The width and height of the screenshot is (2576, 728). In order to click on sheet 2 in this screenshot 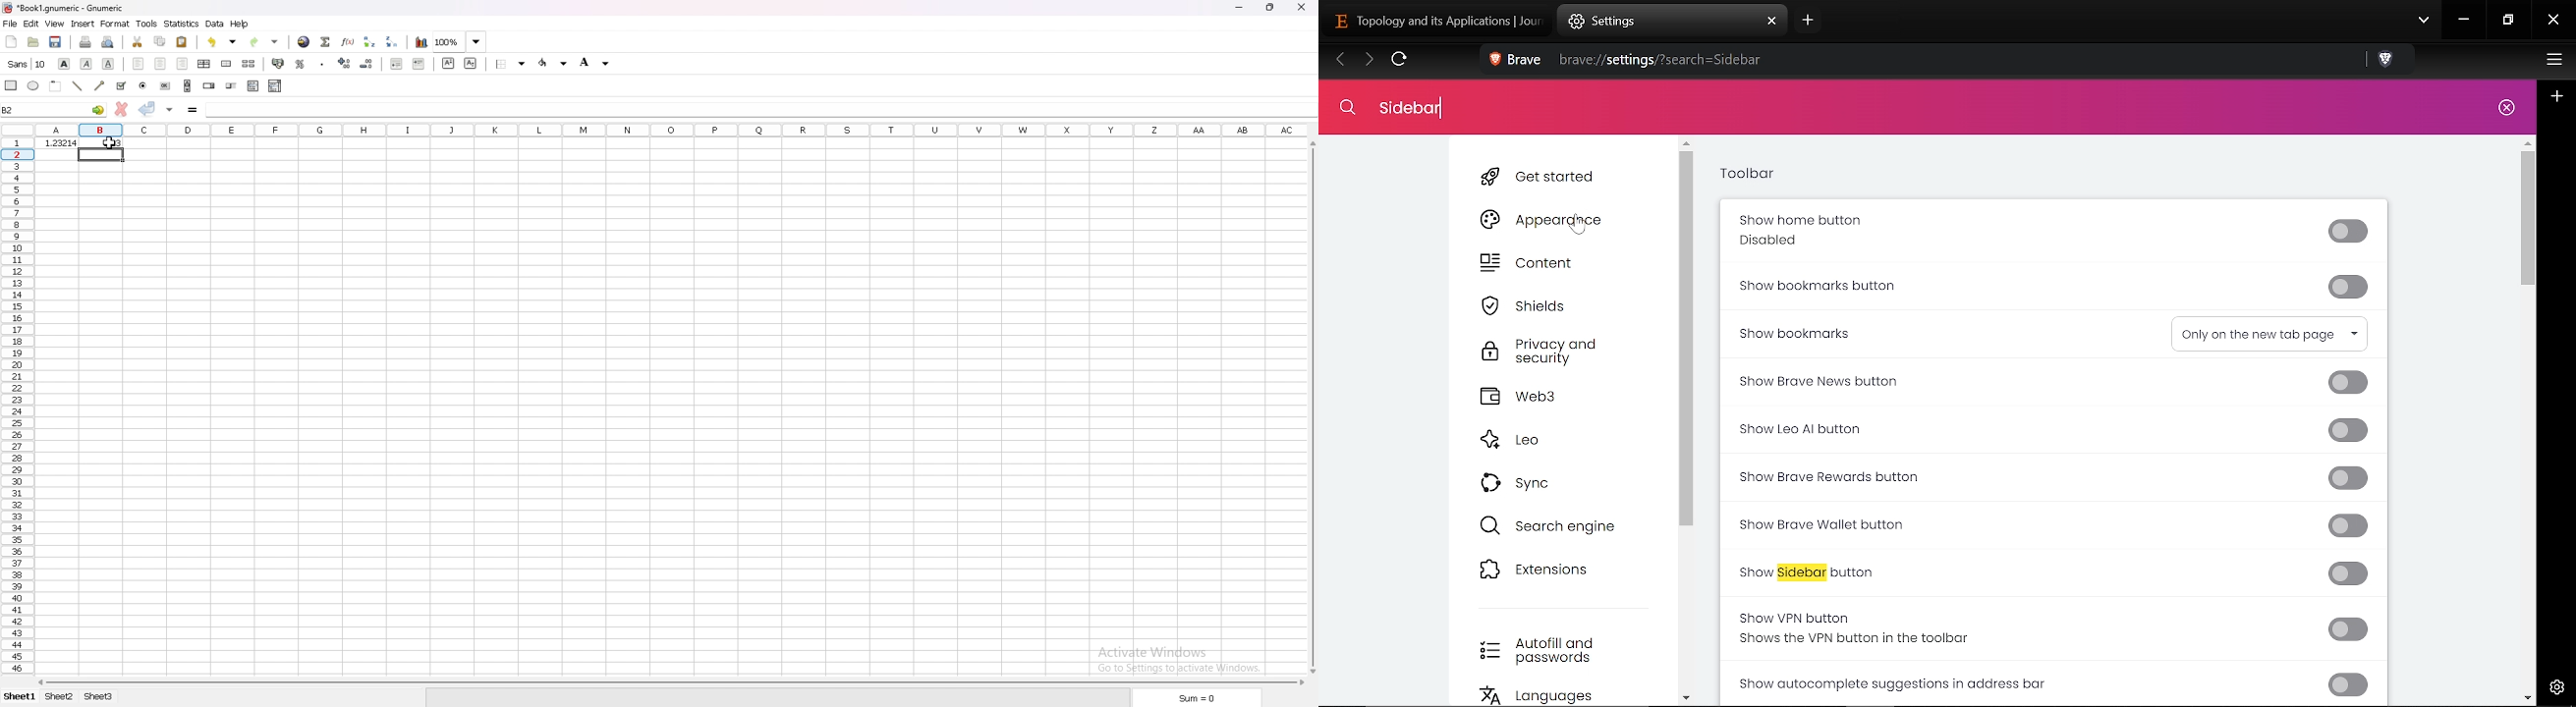, I will do `click(60, 697)`.